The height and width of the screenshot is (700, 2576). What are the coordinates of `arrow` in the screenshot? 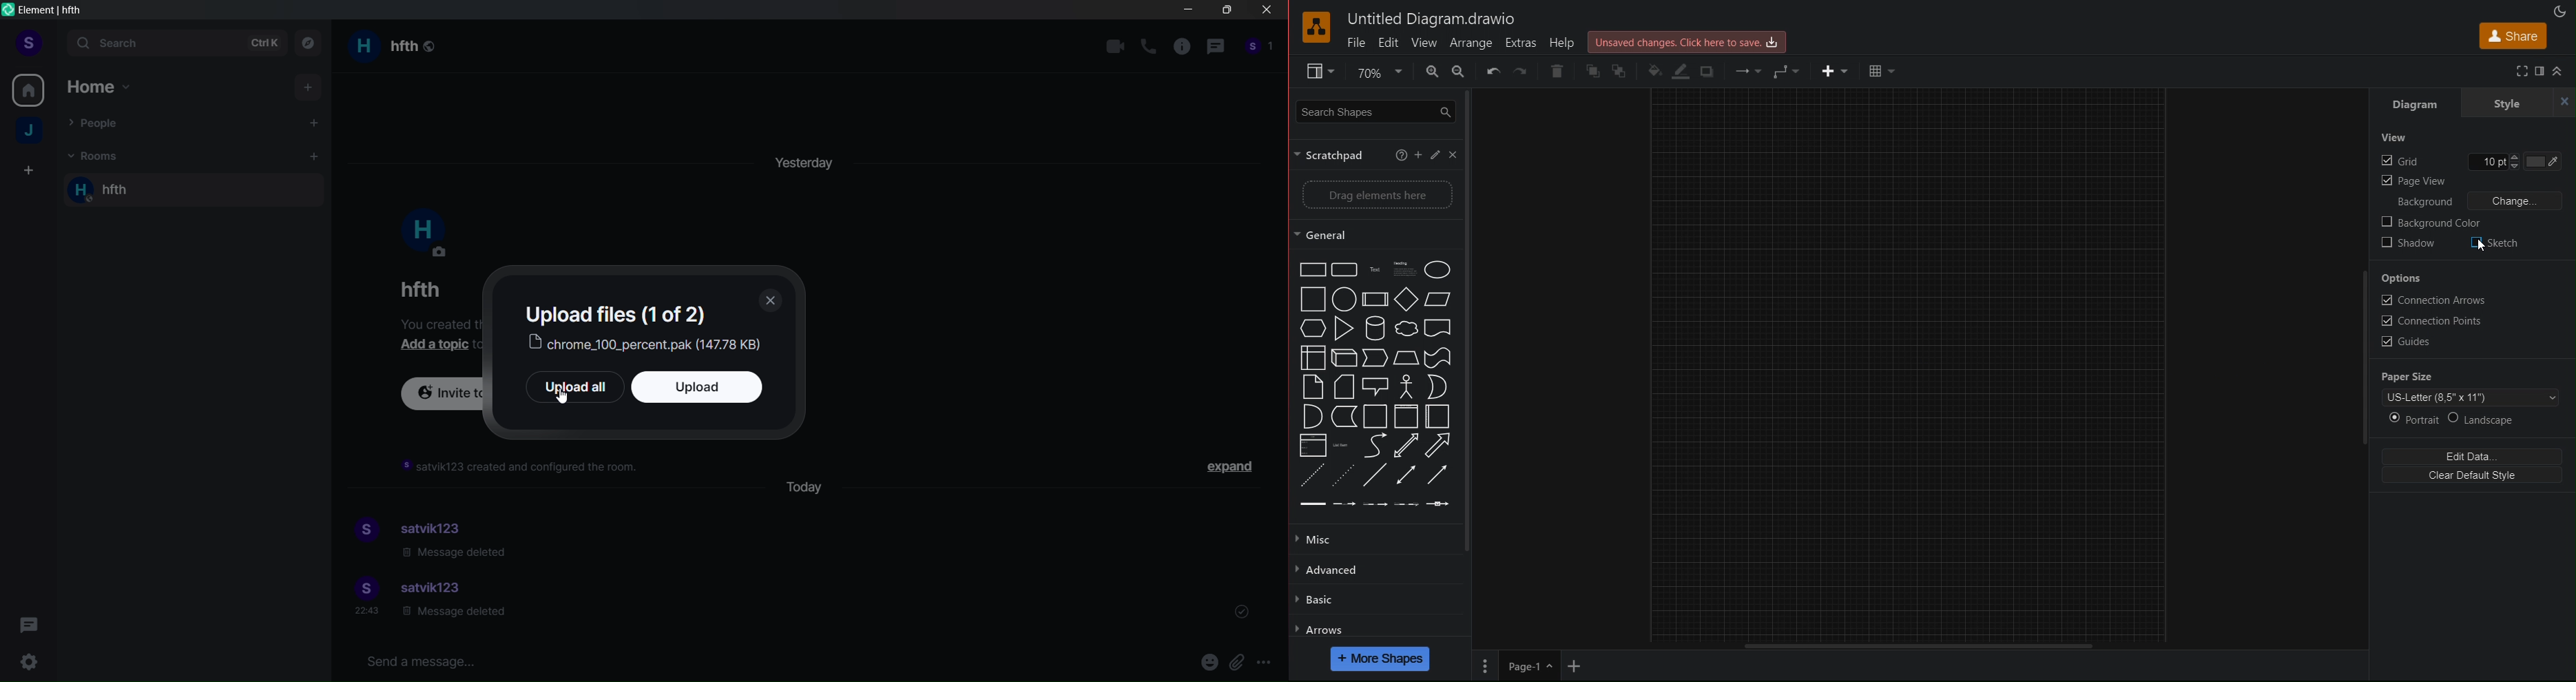 It's located at (1437, 445).